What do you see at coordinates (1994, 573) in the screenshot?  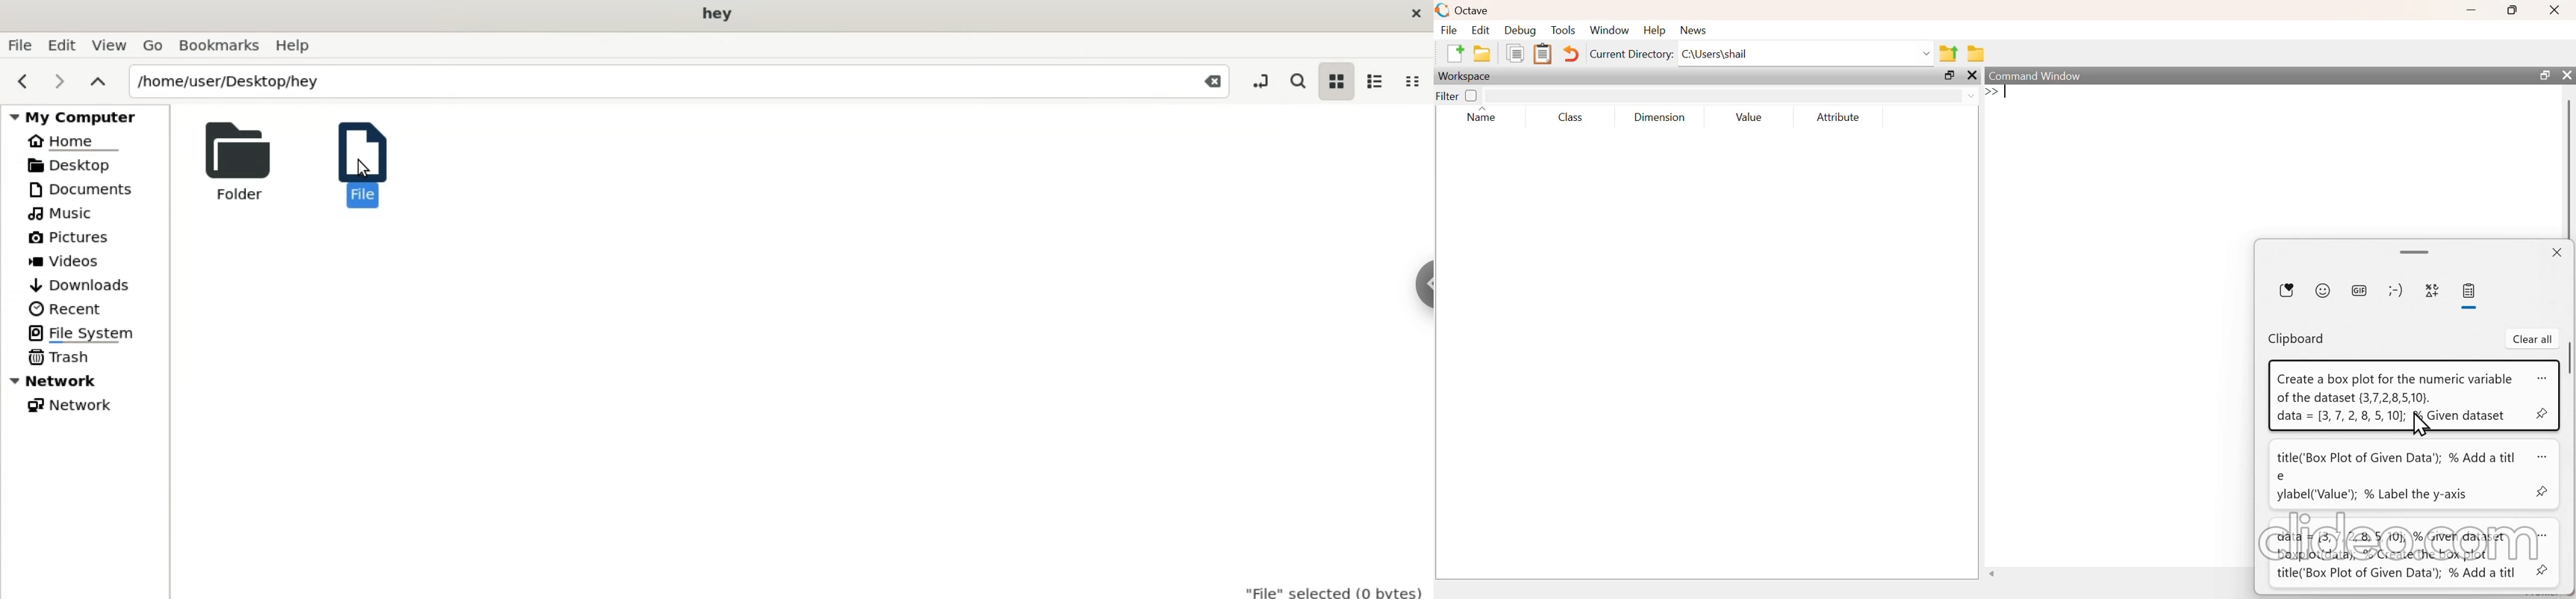 I see `move left` at bounding box center [1994, 573].